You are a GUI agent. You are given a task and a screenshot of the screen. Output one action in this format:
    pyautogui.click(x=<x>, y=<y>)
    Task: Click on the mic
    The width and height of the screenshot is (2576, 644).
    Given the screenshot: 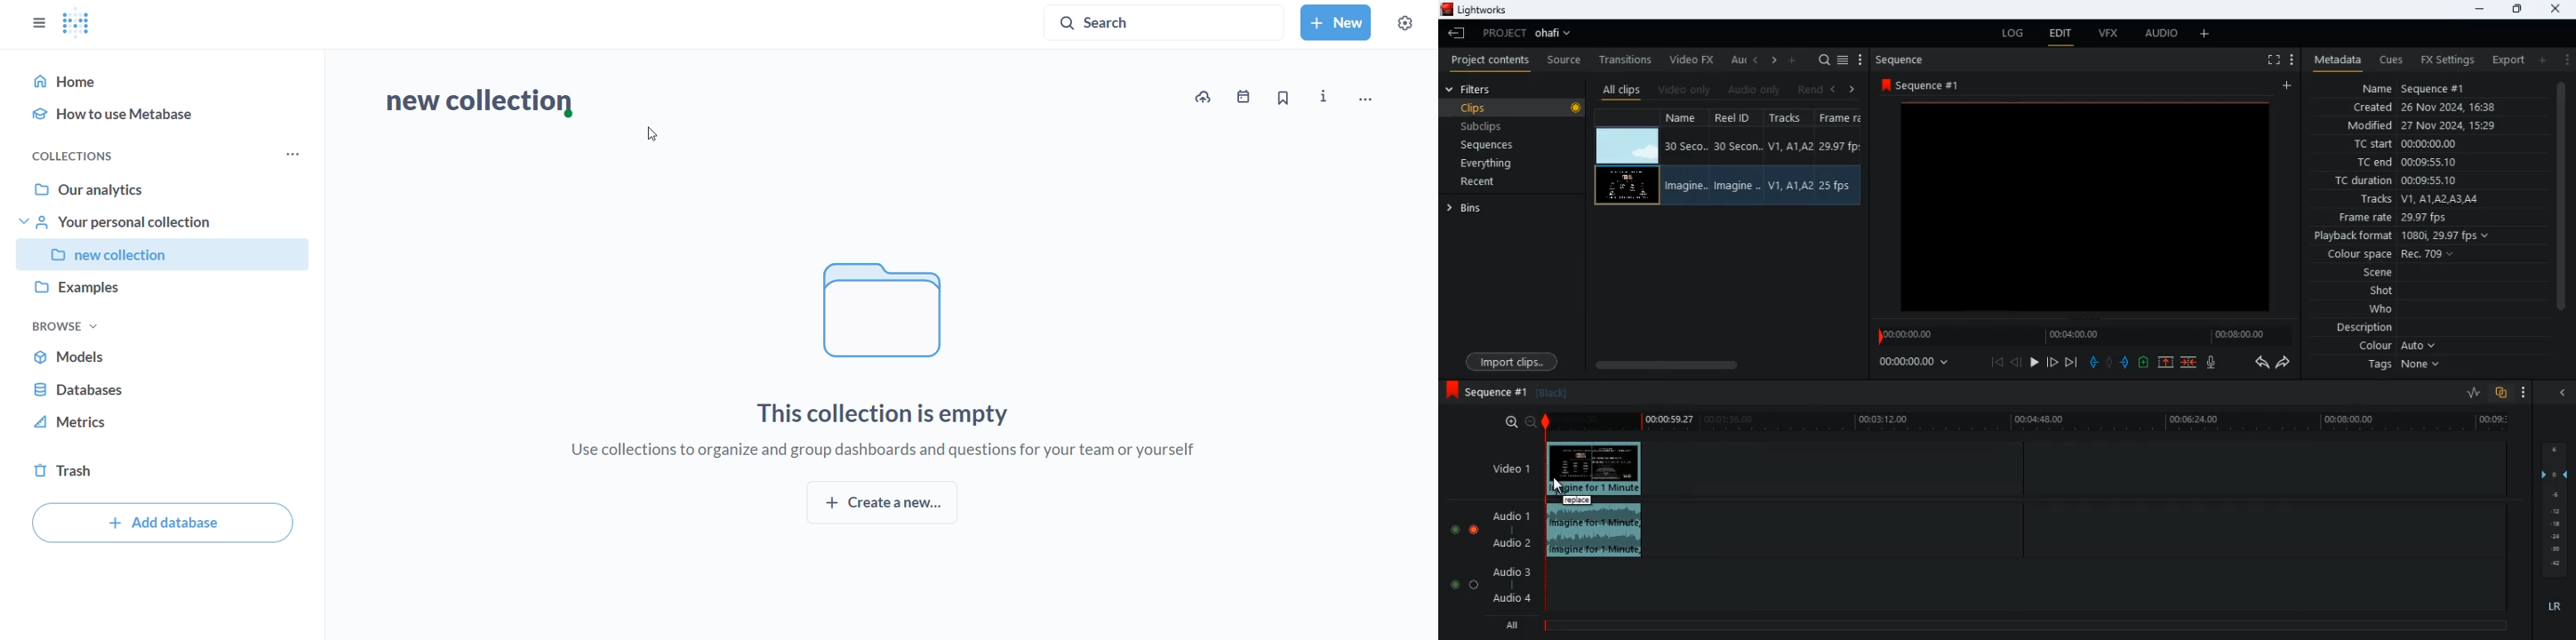 What is the action you would take?
    pyautogui.click(x=2212, y=362)
    